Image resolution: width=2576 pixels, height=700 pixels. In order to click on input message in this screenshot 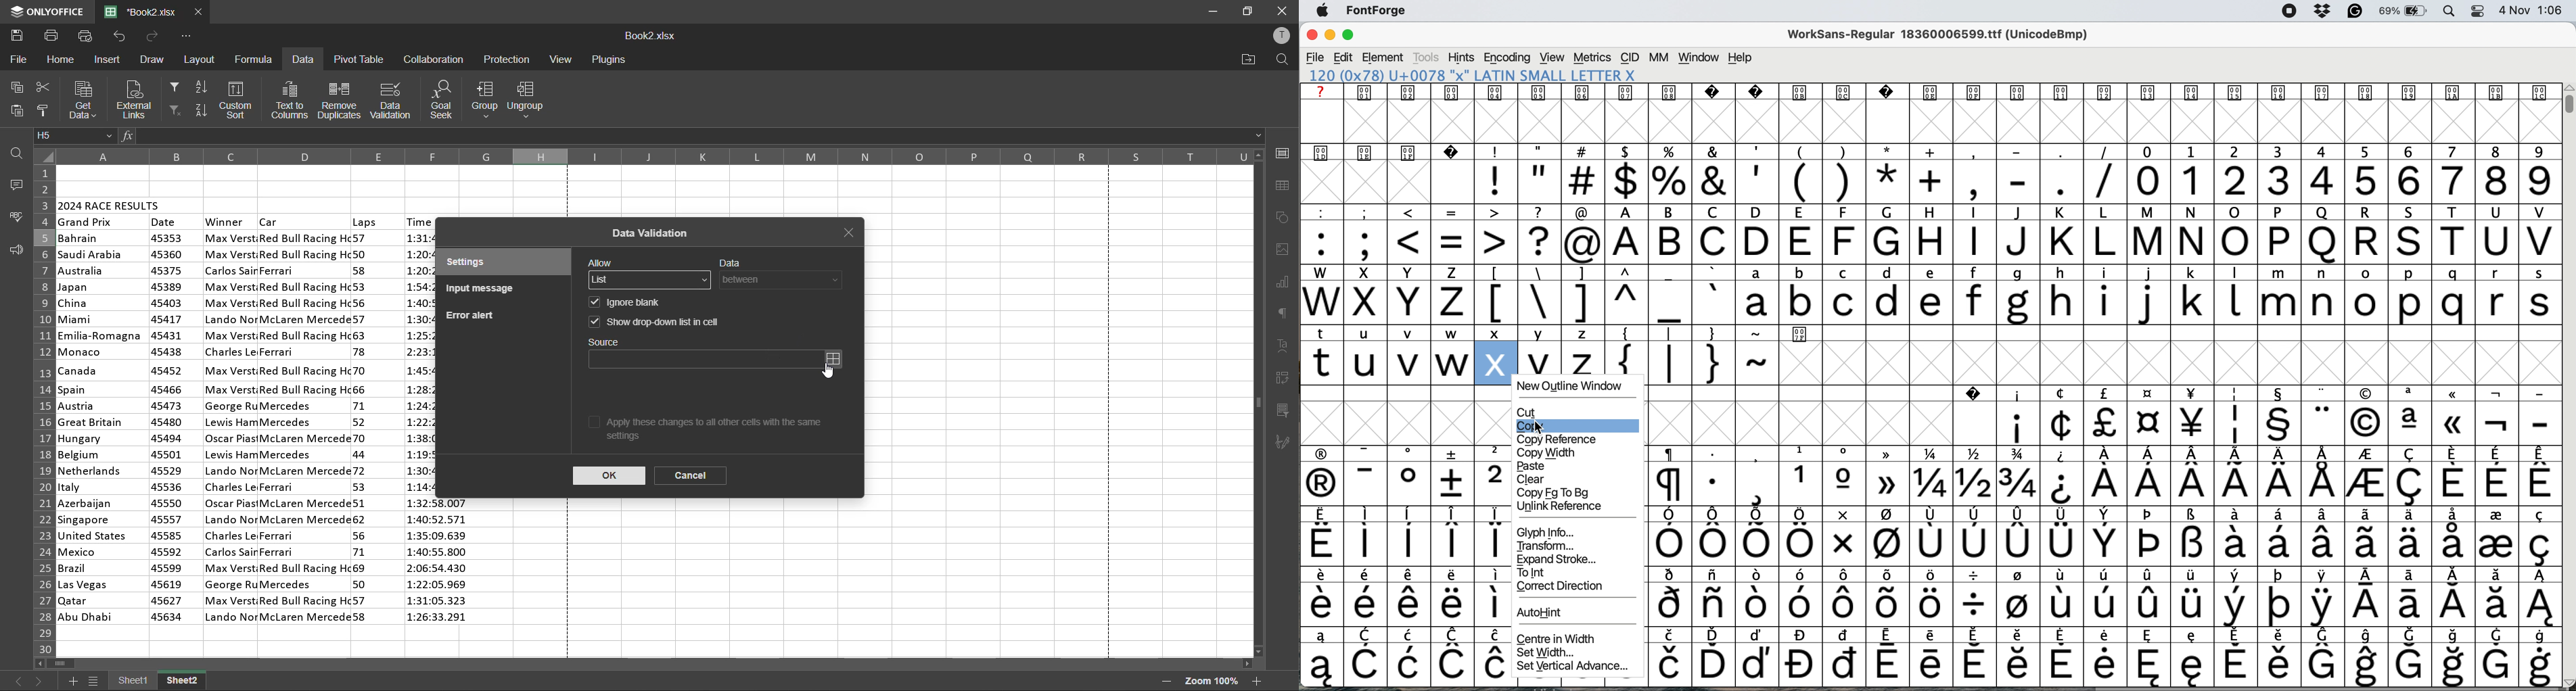, I will do `click(484, 290)`.